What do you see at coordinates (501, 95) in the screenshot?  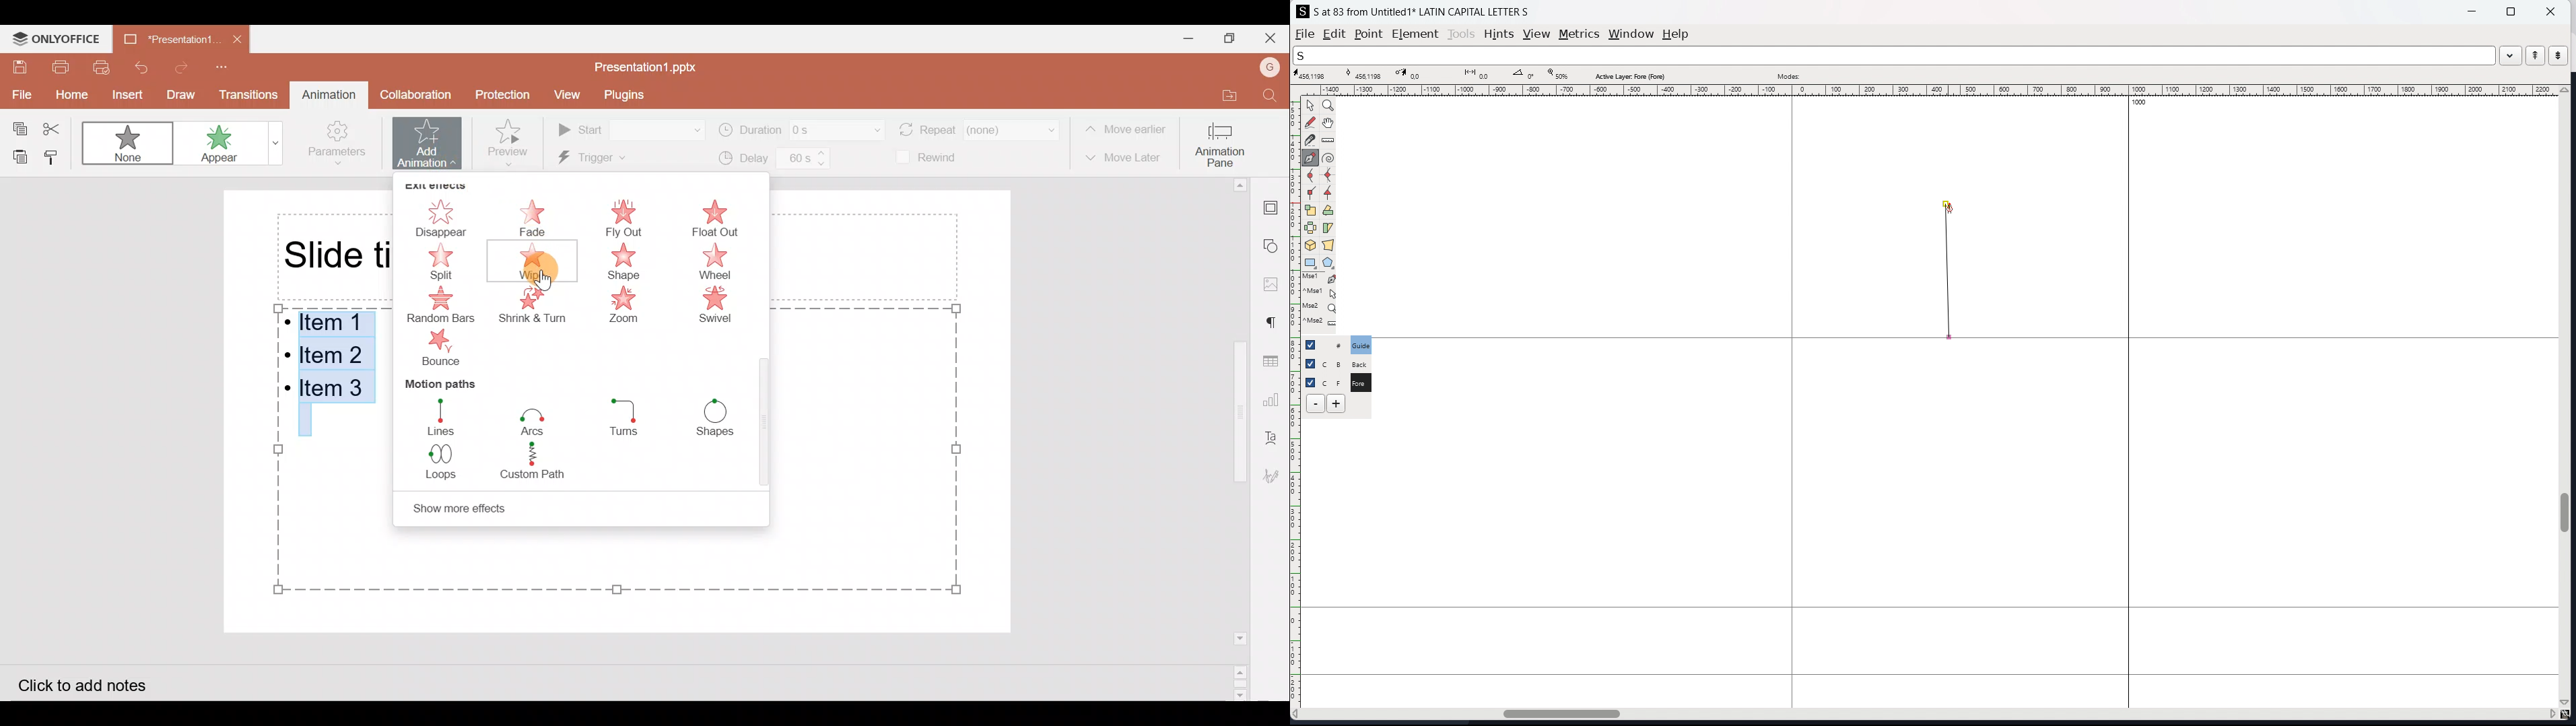 I see `Protection` at bounding box center [501, 95].